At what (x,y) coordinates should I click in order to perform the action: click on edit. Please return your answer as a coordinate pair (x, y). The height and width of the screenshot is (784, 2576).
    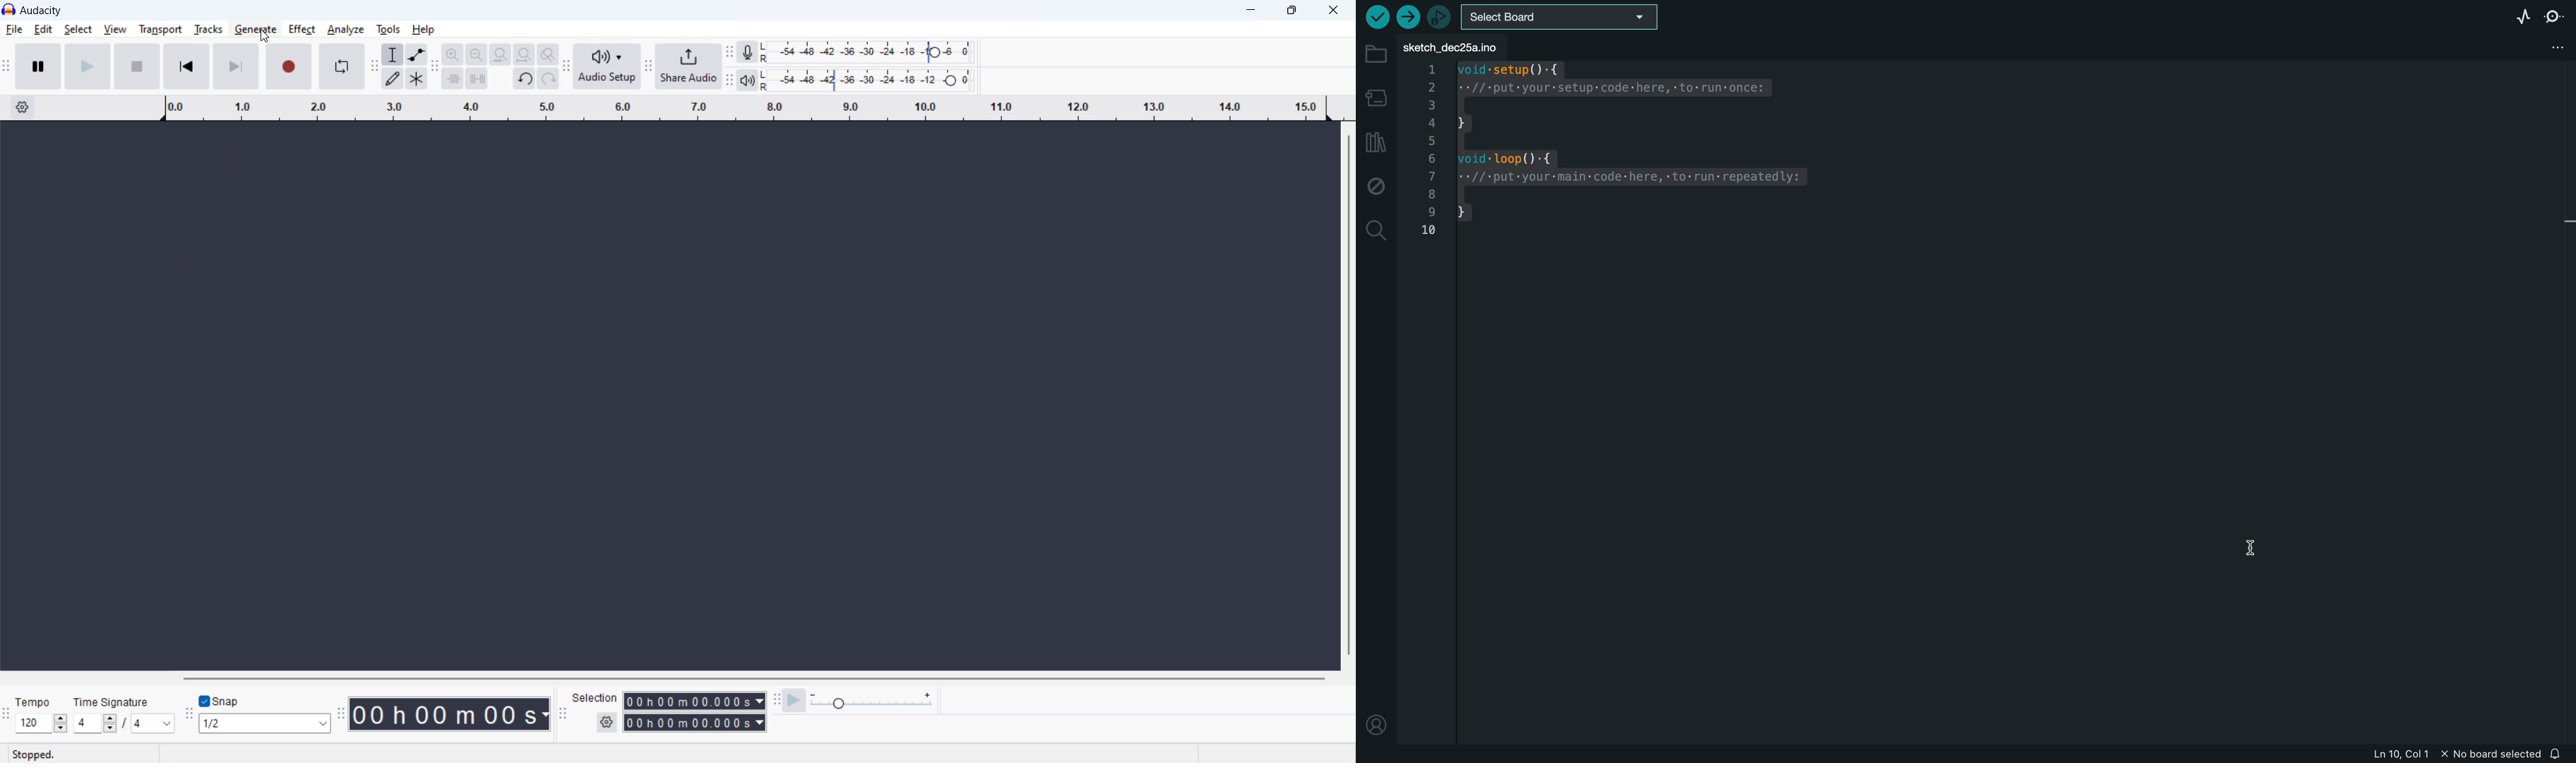
    Looking at the image, I should click on (44, 29).